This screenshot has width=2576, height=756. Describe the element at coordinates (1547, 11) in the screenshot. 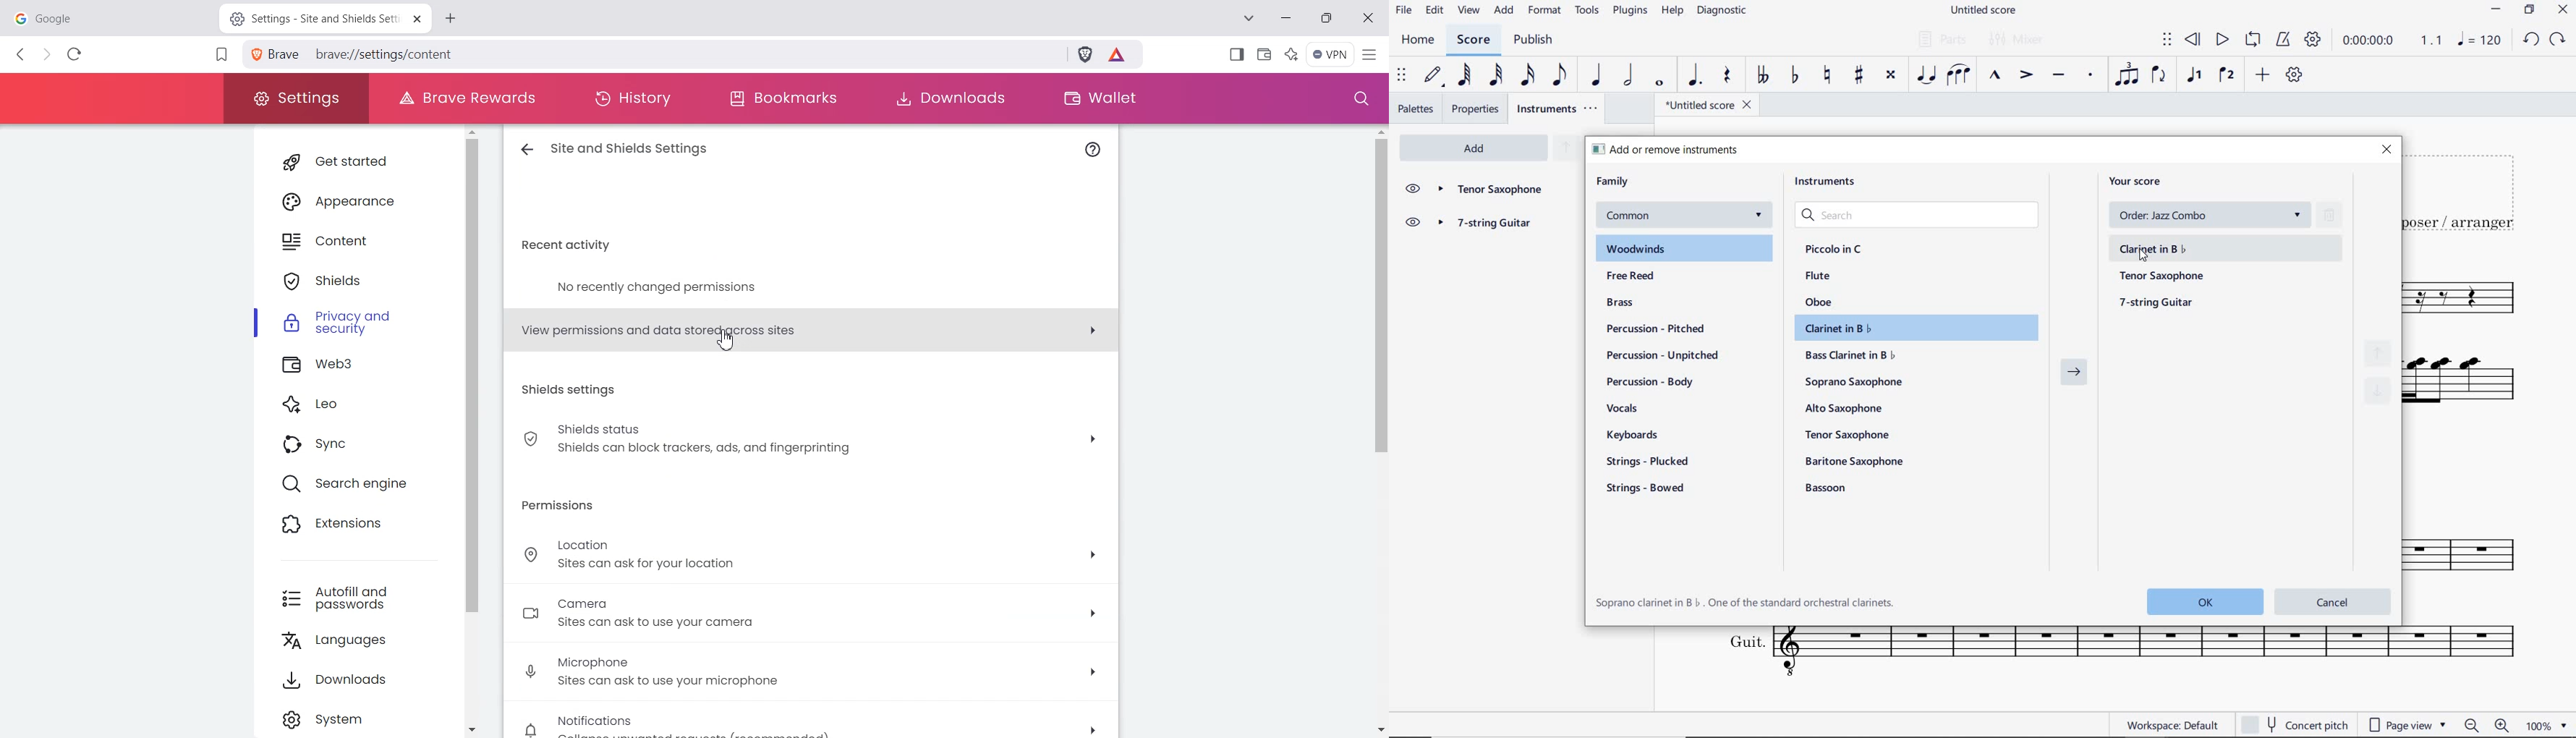

I see `FORMAT` at that location.